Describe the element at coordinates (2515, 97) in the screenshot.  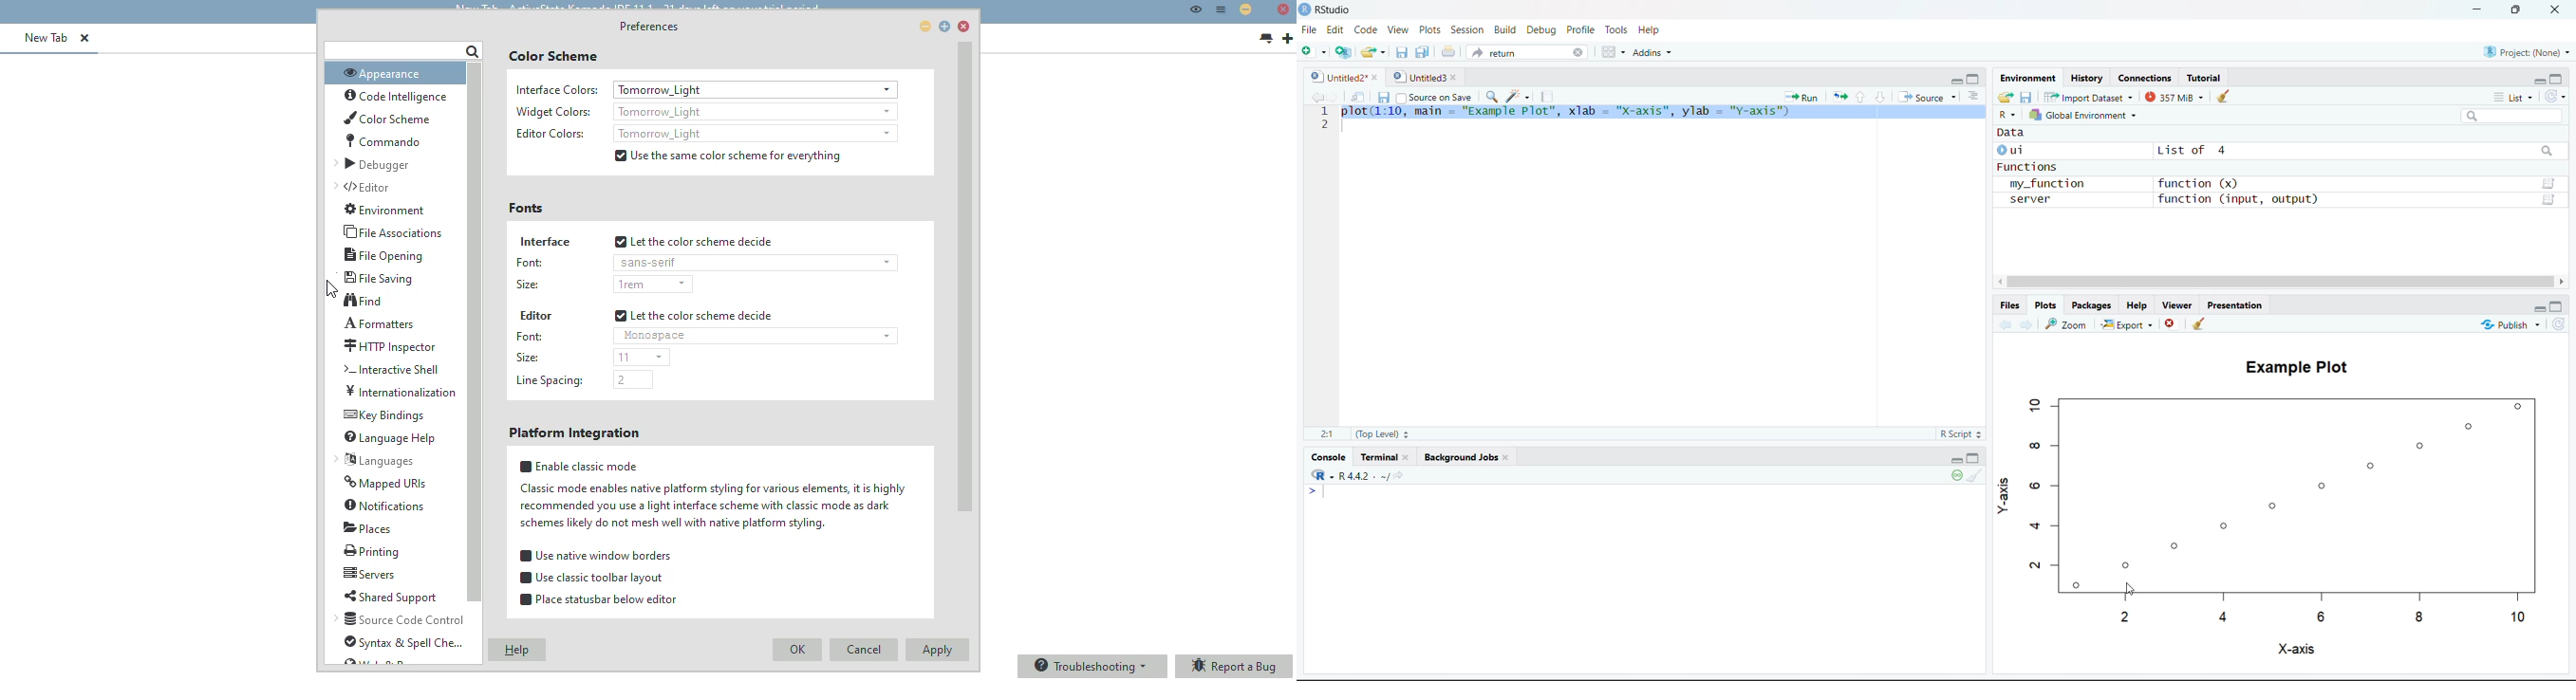
I see `List` at that location.